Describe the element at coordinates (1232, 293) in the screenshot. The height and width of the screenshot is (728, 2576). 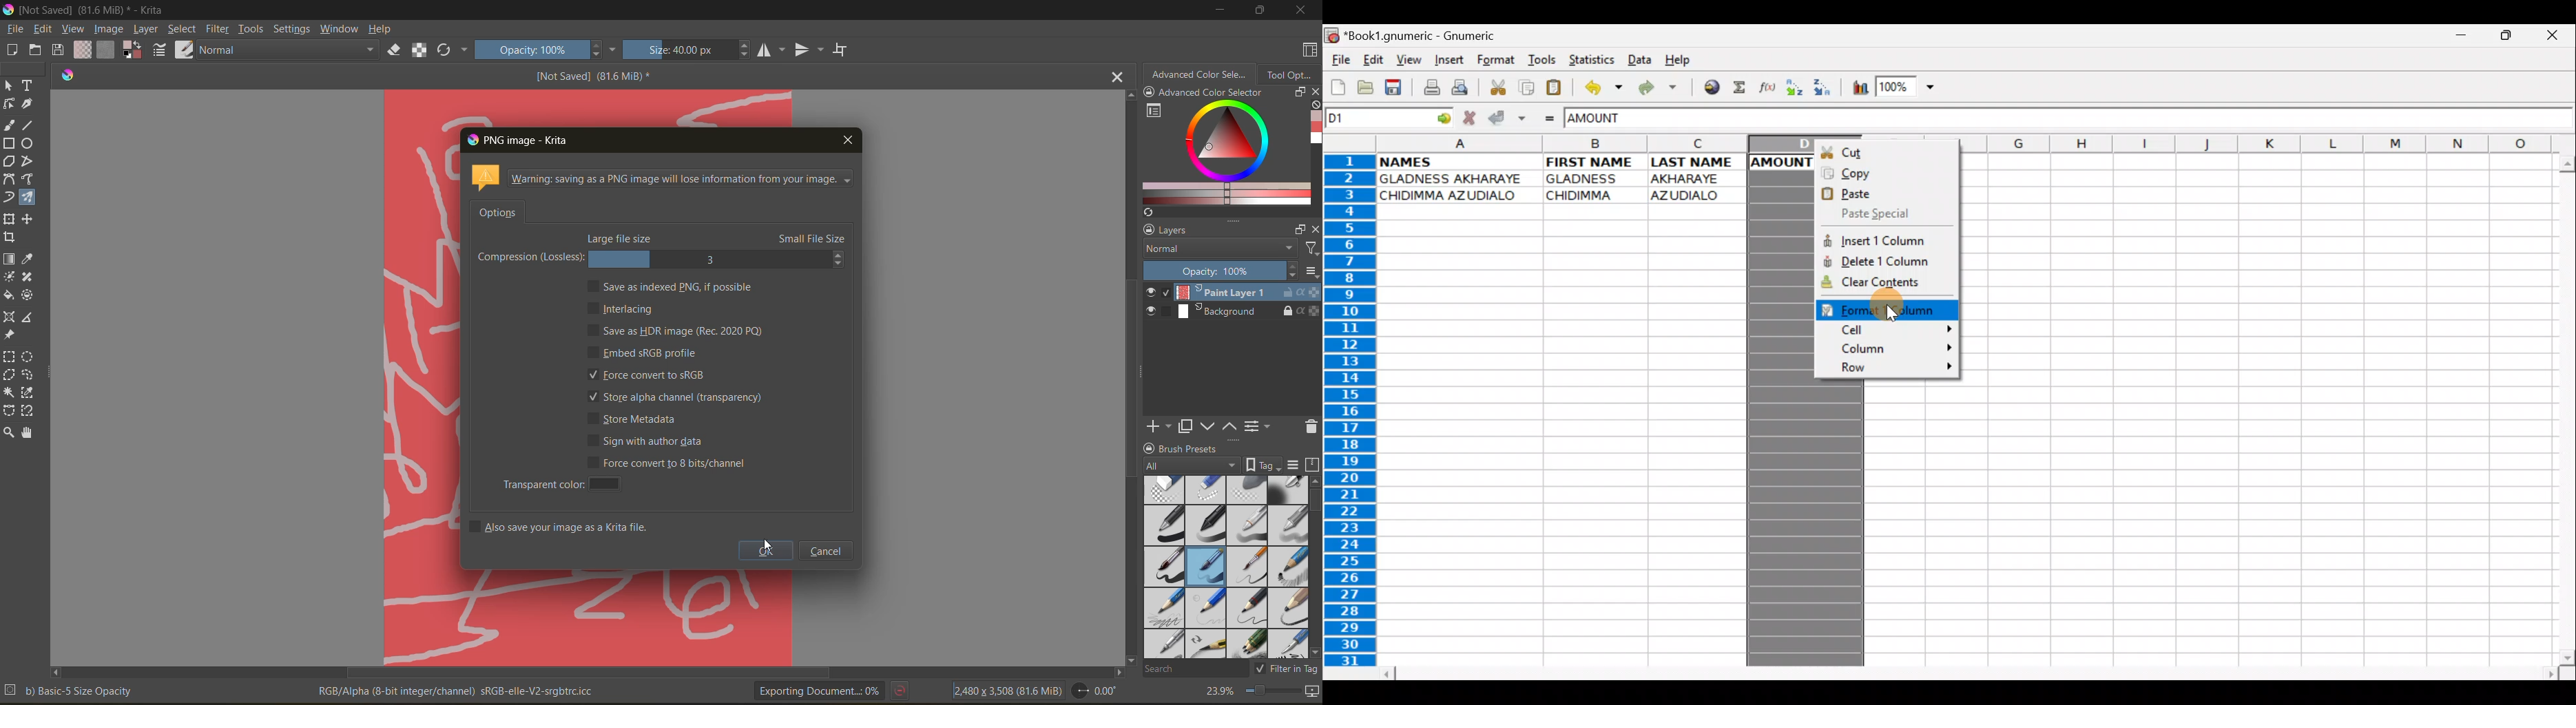
I see `layer` at that location.